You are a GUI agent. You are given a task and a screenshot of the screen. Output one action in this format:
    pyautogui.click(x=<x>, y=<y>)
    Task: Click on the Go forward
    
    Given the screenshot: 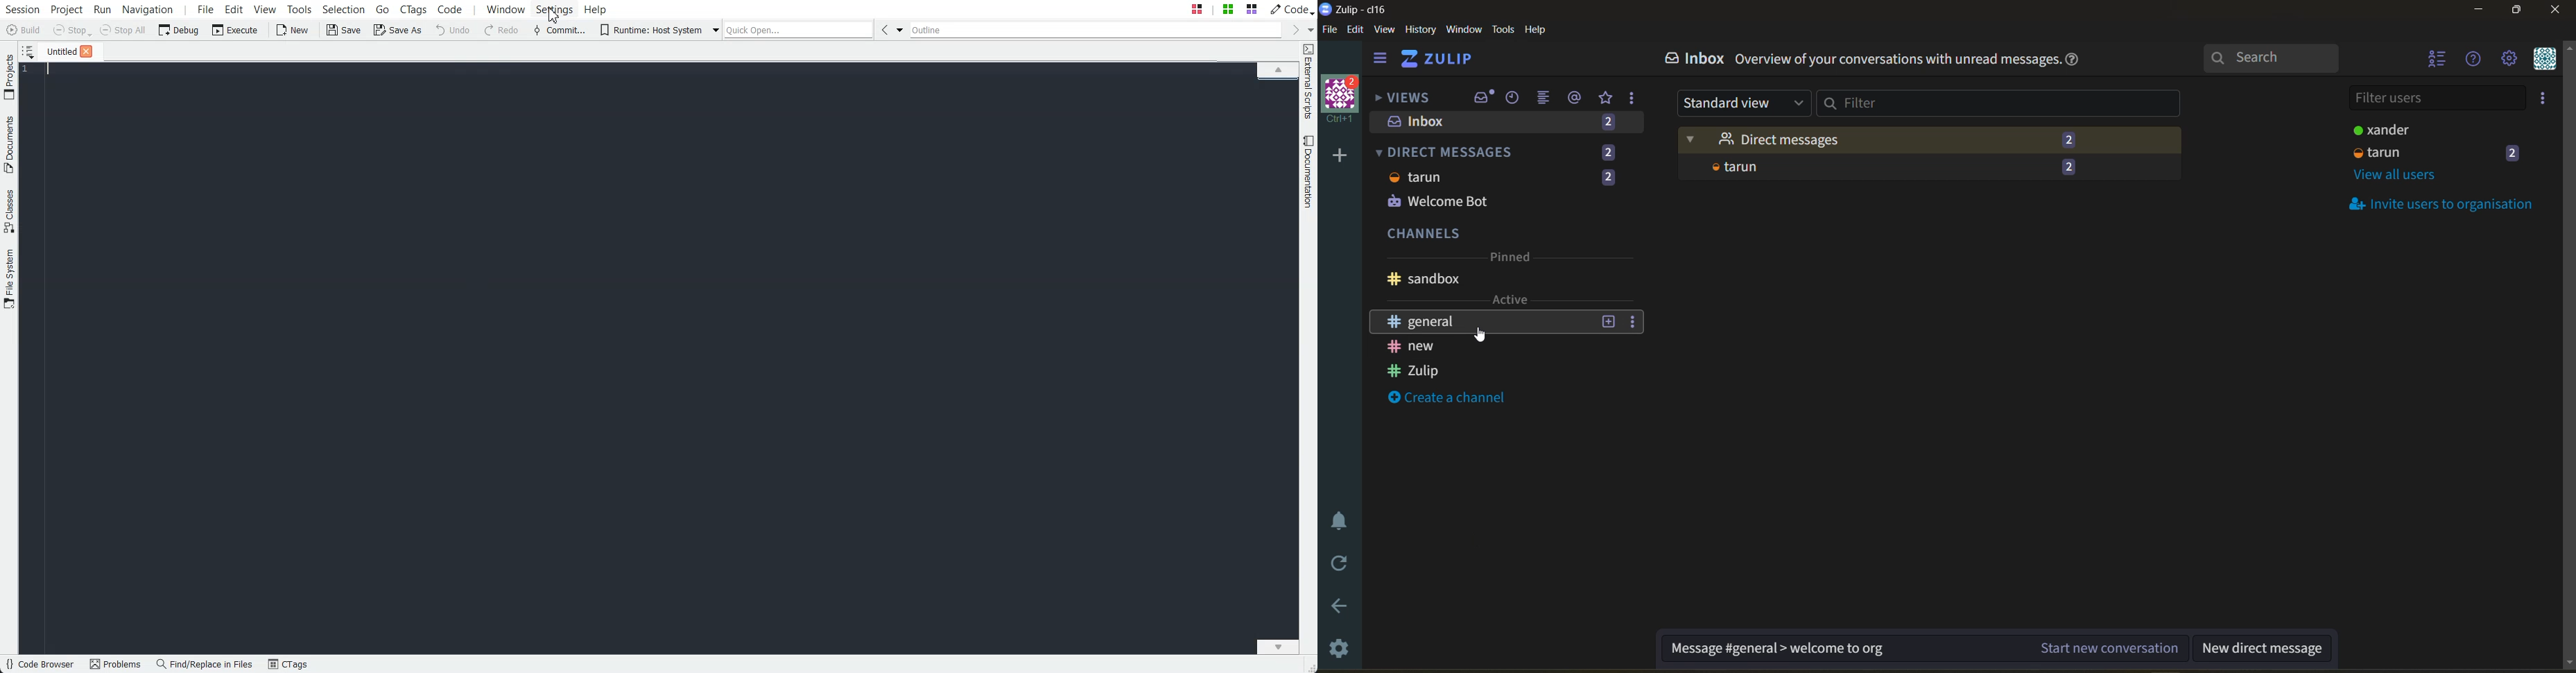 What is the action you would take?
    pyautogui.click(x=1293, y=30)
    